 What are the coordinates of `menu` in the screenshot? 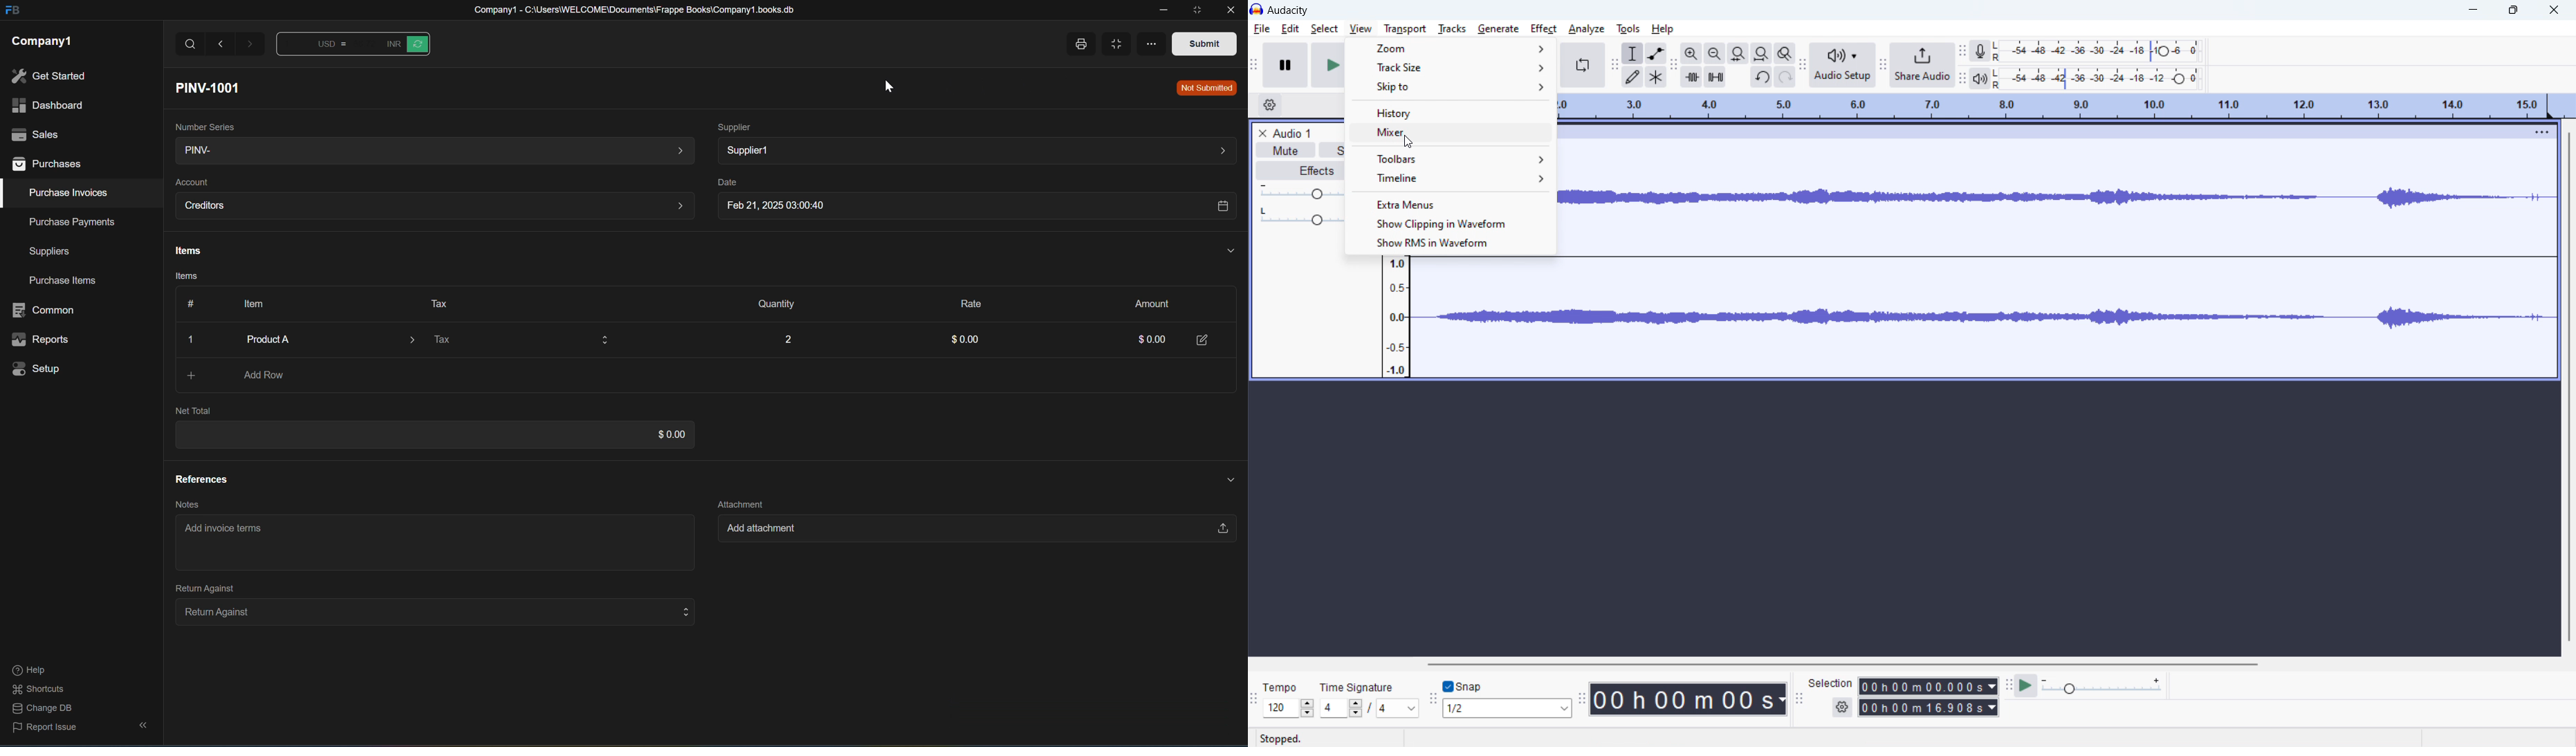 It's located at (2541, 131).